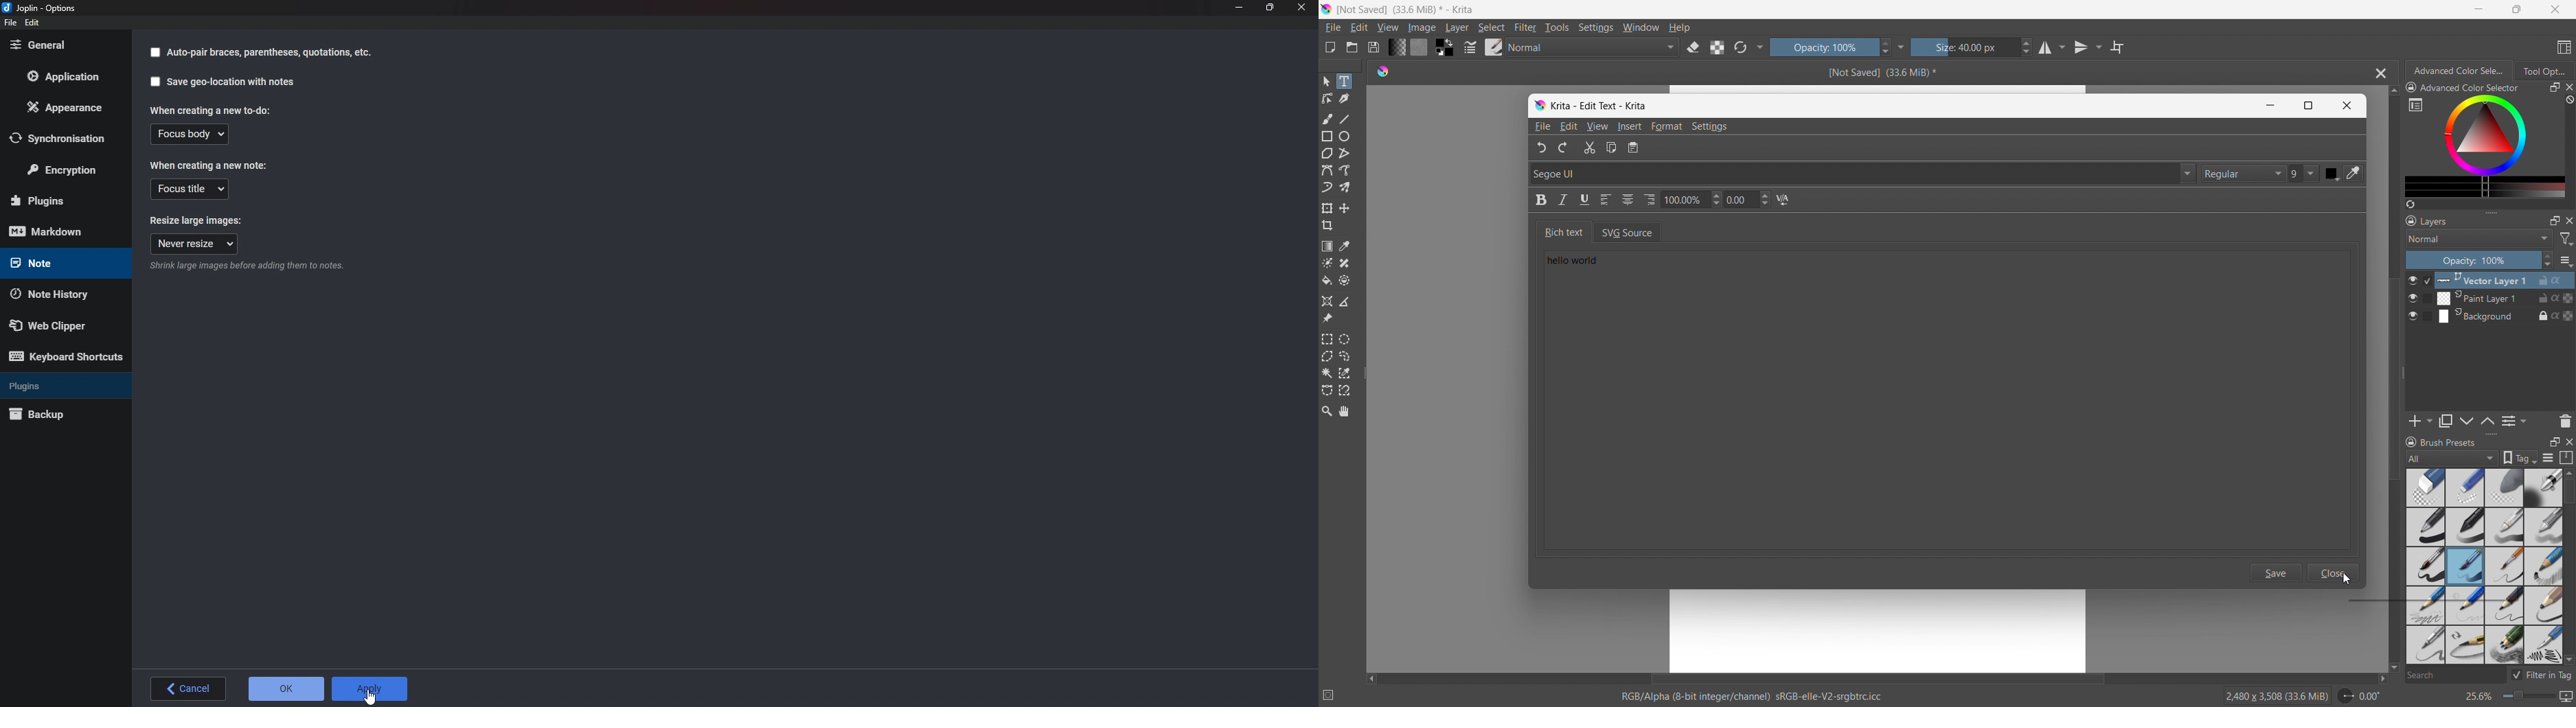 The height and width of the screenshot is (728, 2576). What do you see at coordinates (2425, 528) in the screenshot?
I see `bold pen` at bounding box center [2425, 528].